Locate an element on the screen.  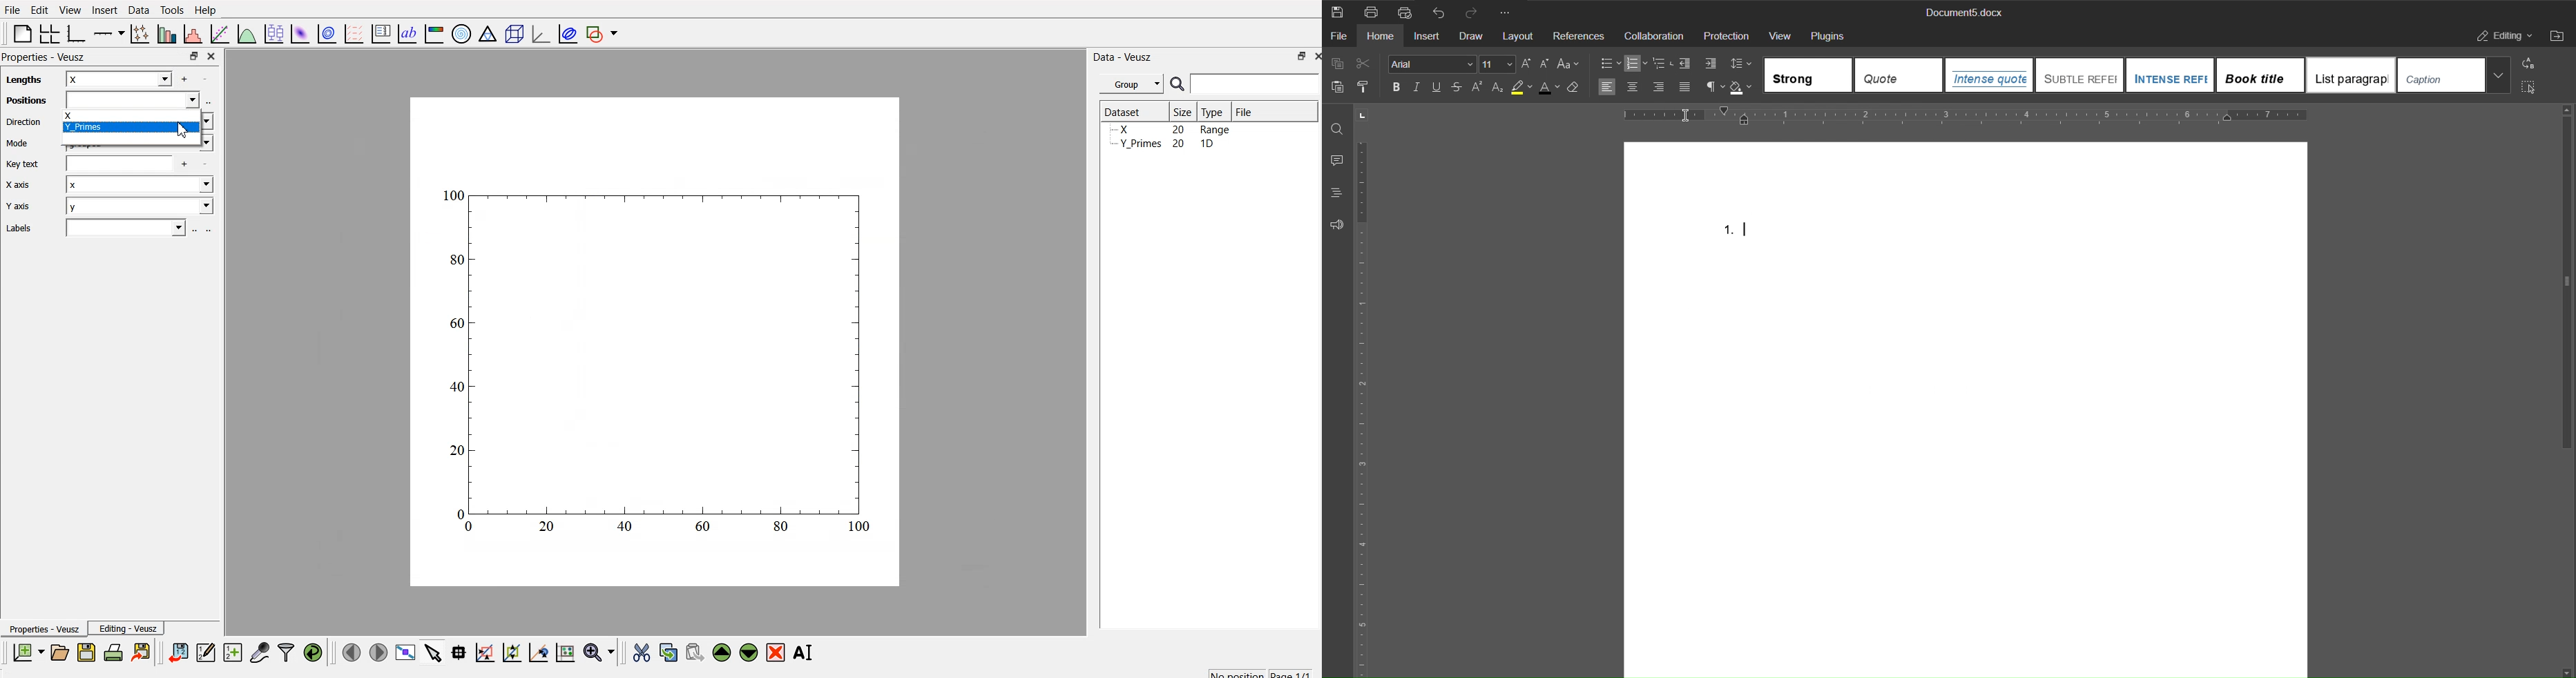
non-printing characters is located at coordinates (1713, 87).